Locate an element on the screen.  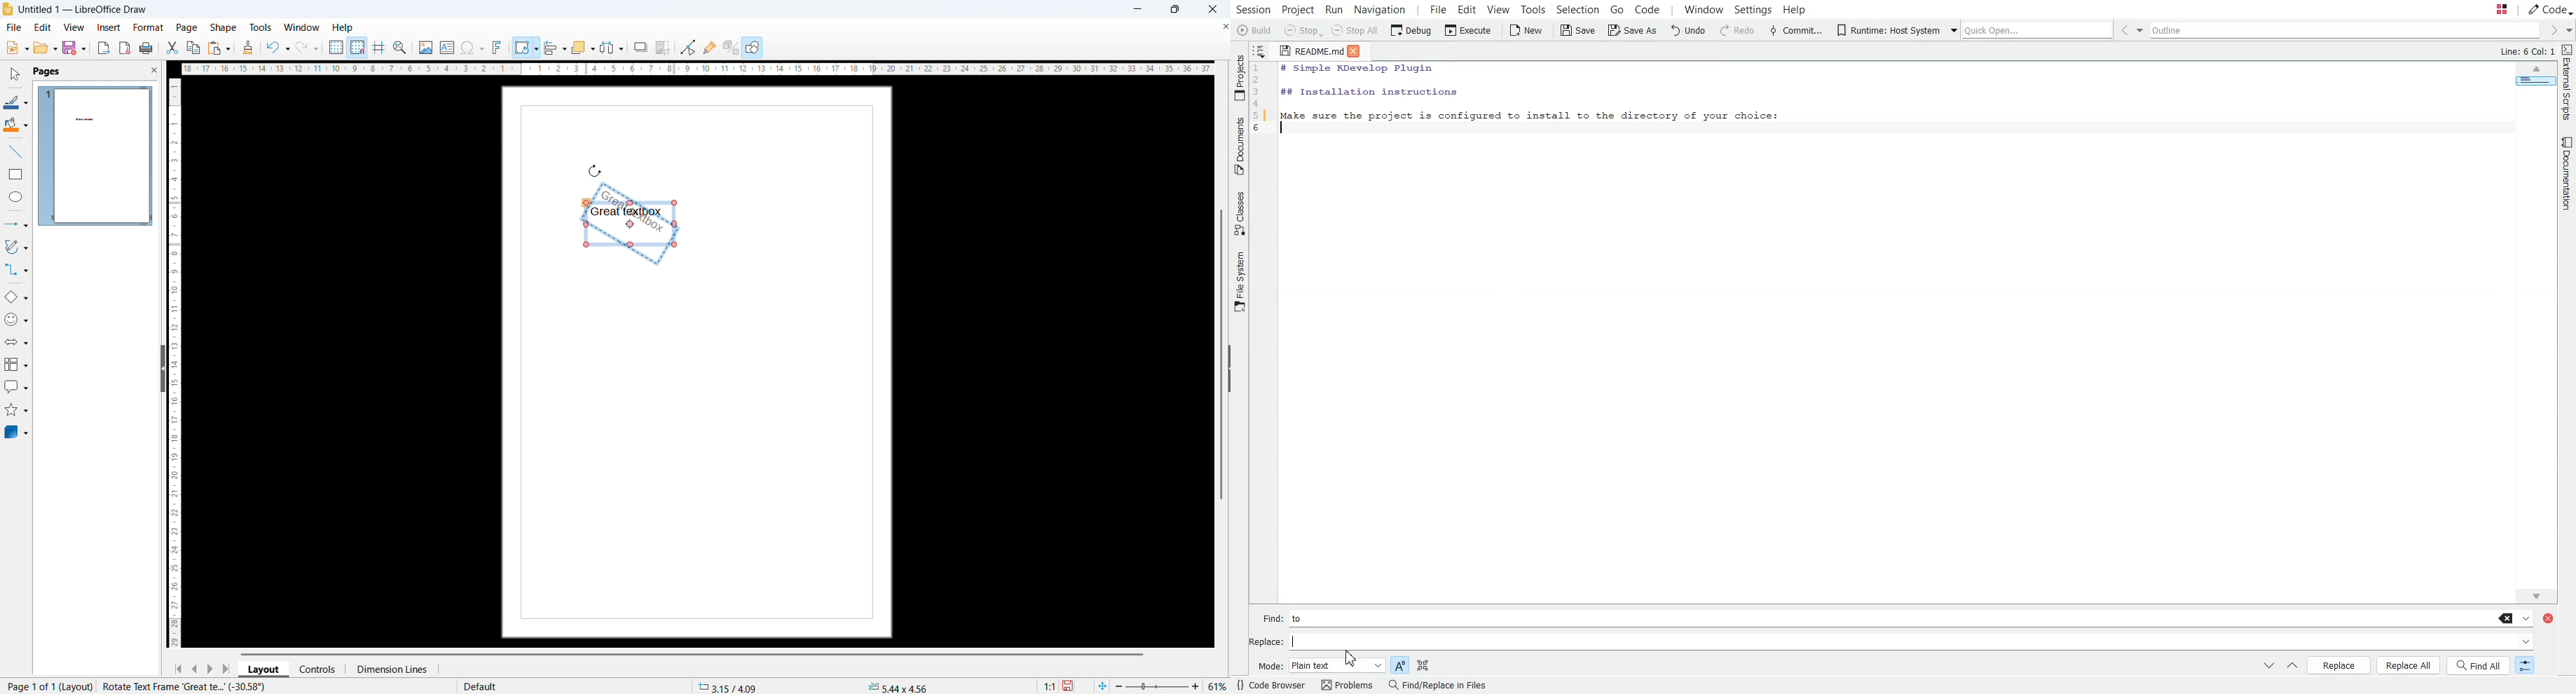
show gluepoint functions is located at coordinates (710, 47).